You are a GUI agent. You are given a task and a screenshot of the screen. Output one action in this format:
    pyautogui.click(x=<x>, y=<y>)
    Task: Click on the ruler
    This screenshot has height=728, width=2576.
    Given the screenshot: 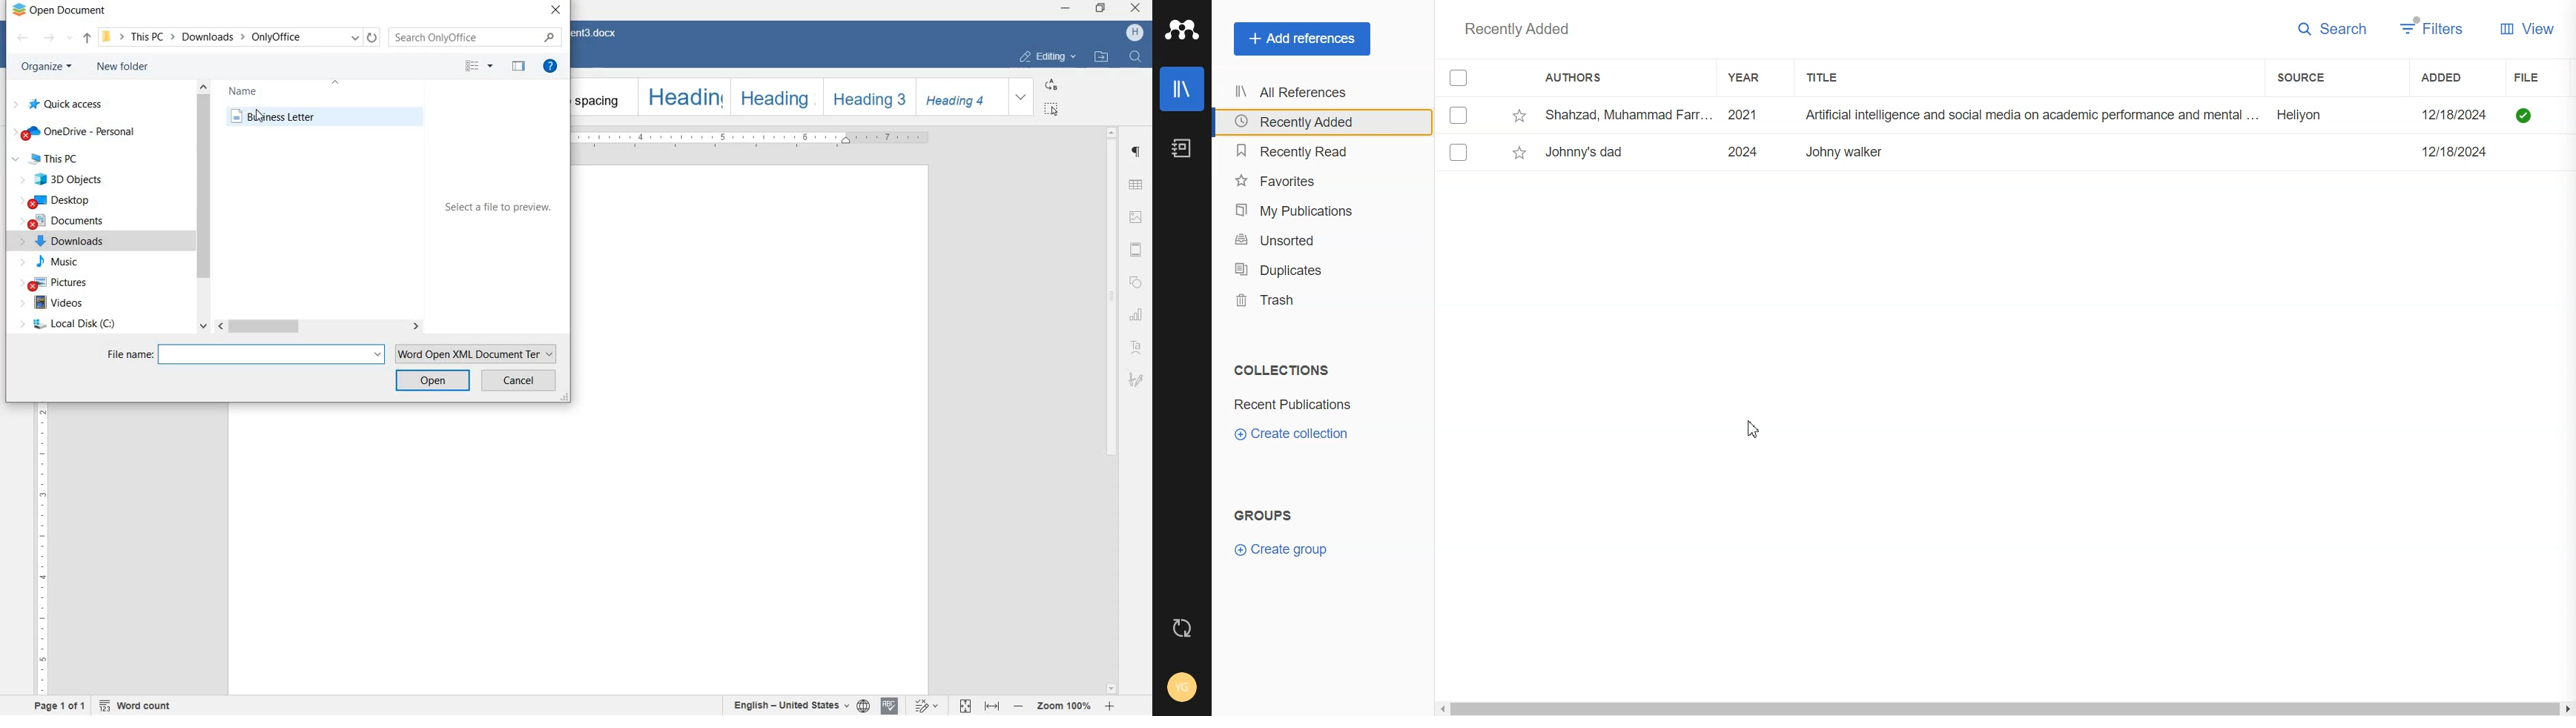 What is the action you would take?
    pyautogui.click(x=758, y=139)
    